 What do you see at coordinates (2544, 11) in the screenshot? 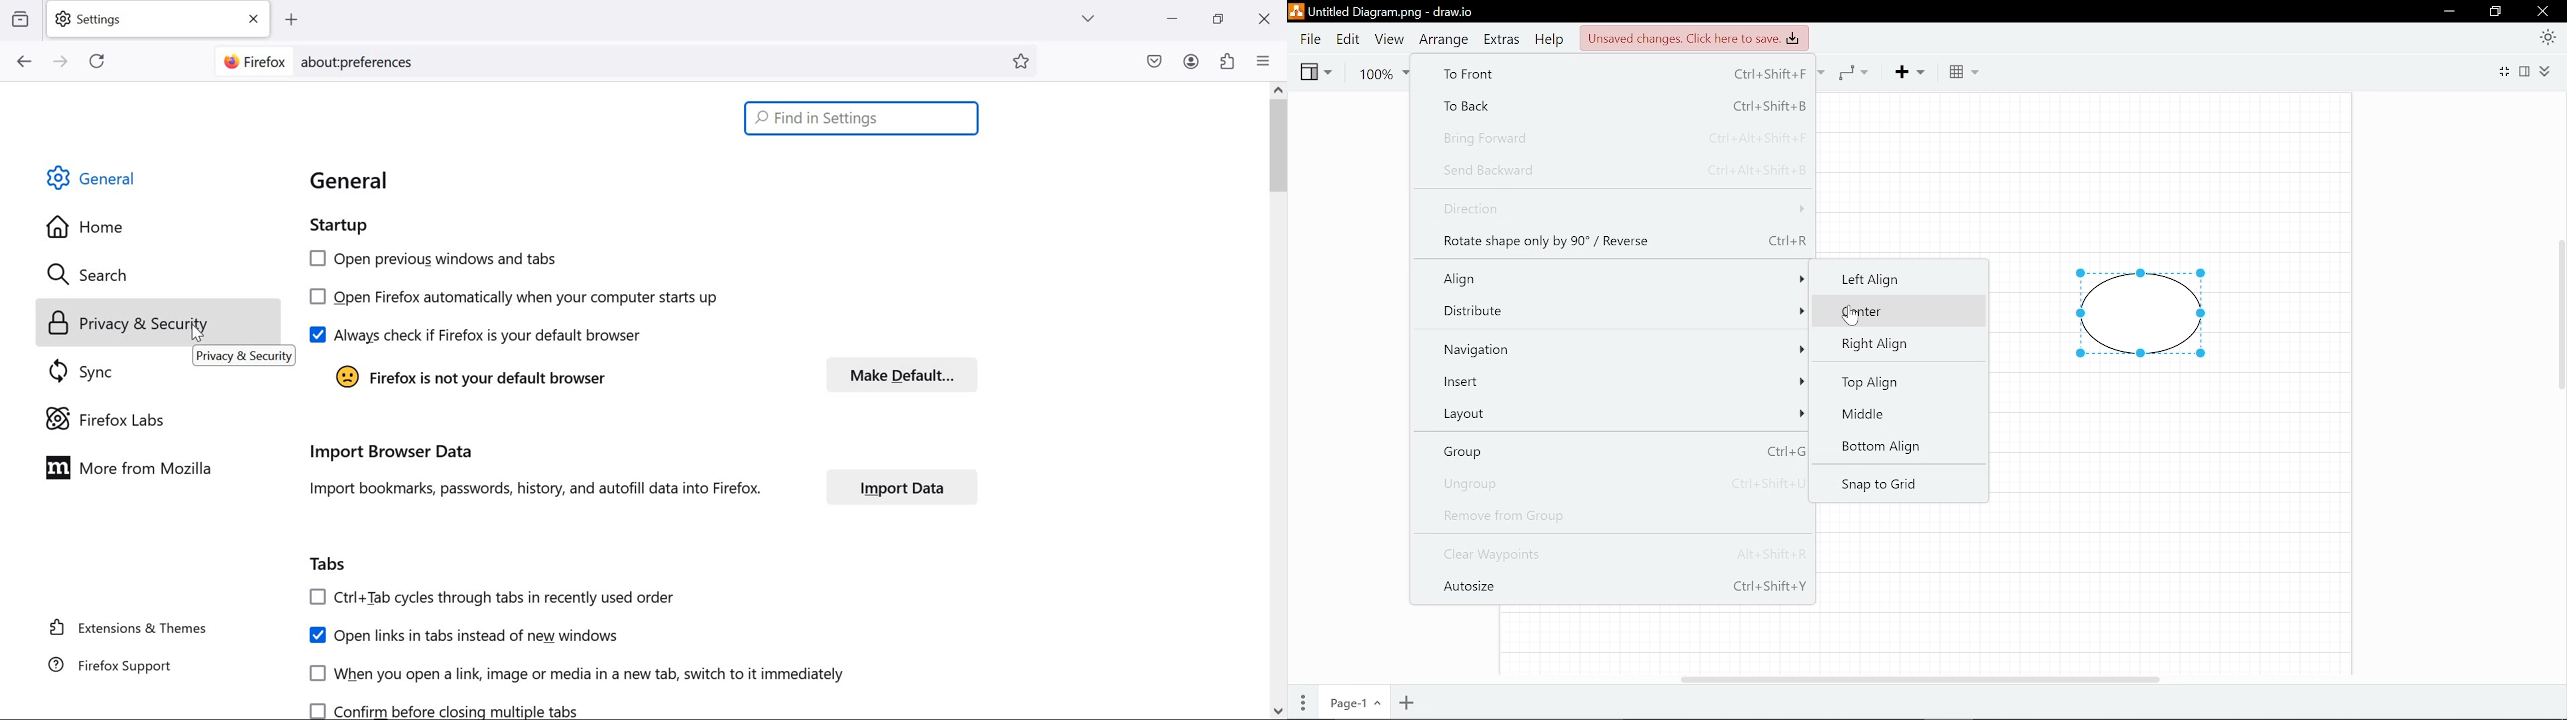
I see `Close window` at bounding box center [2544, 11].